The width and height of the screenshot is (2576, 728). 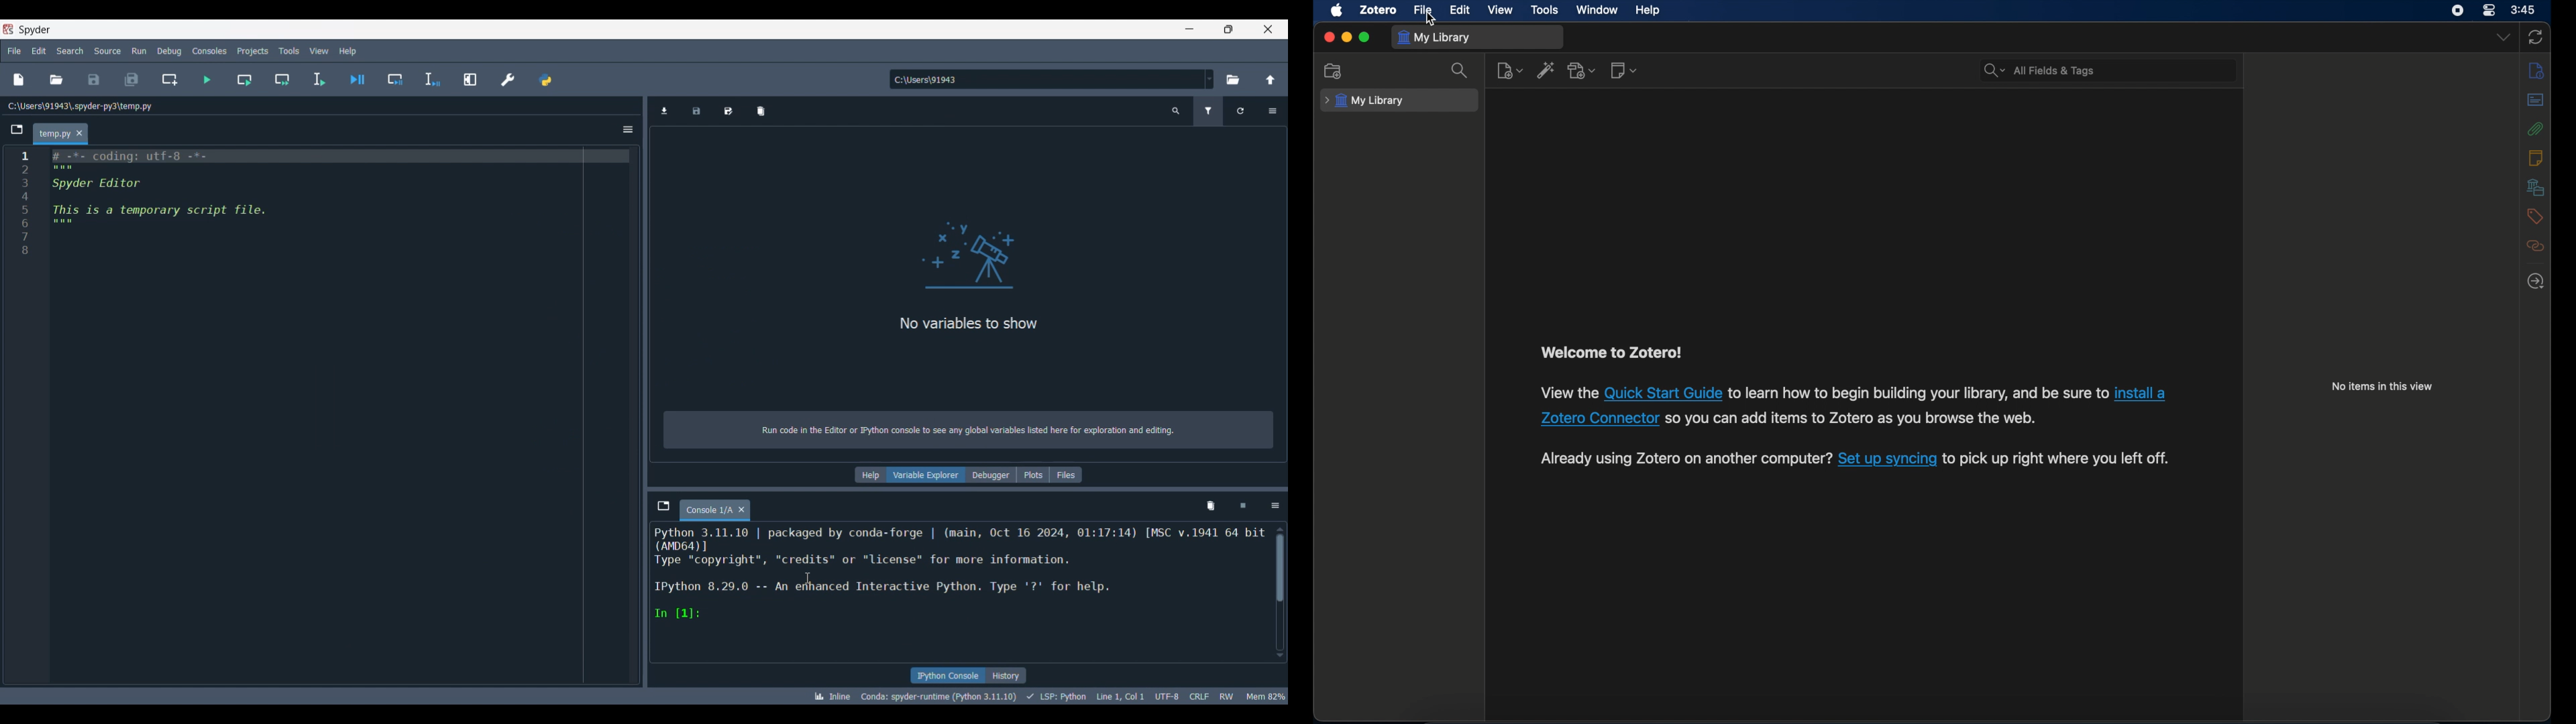 I want to click on Save data, so click(x=696, y=111).